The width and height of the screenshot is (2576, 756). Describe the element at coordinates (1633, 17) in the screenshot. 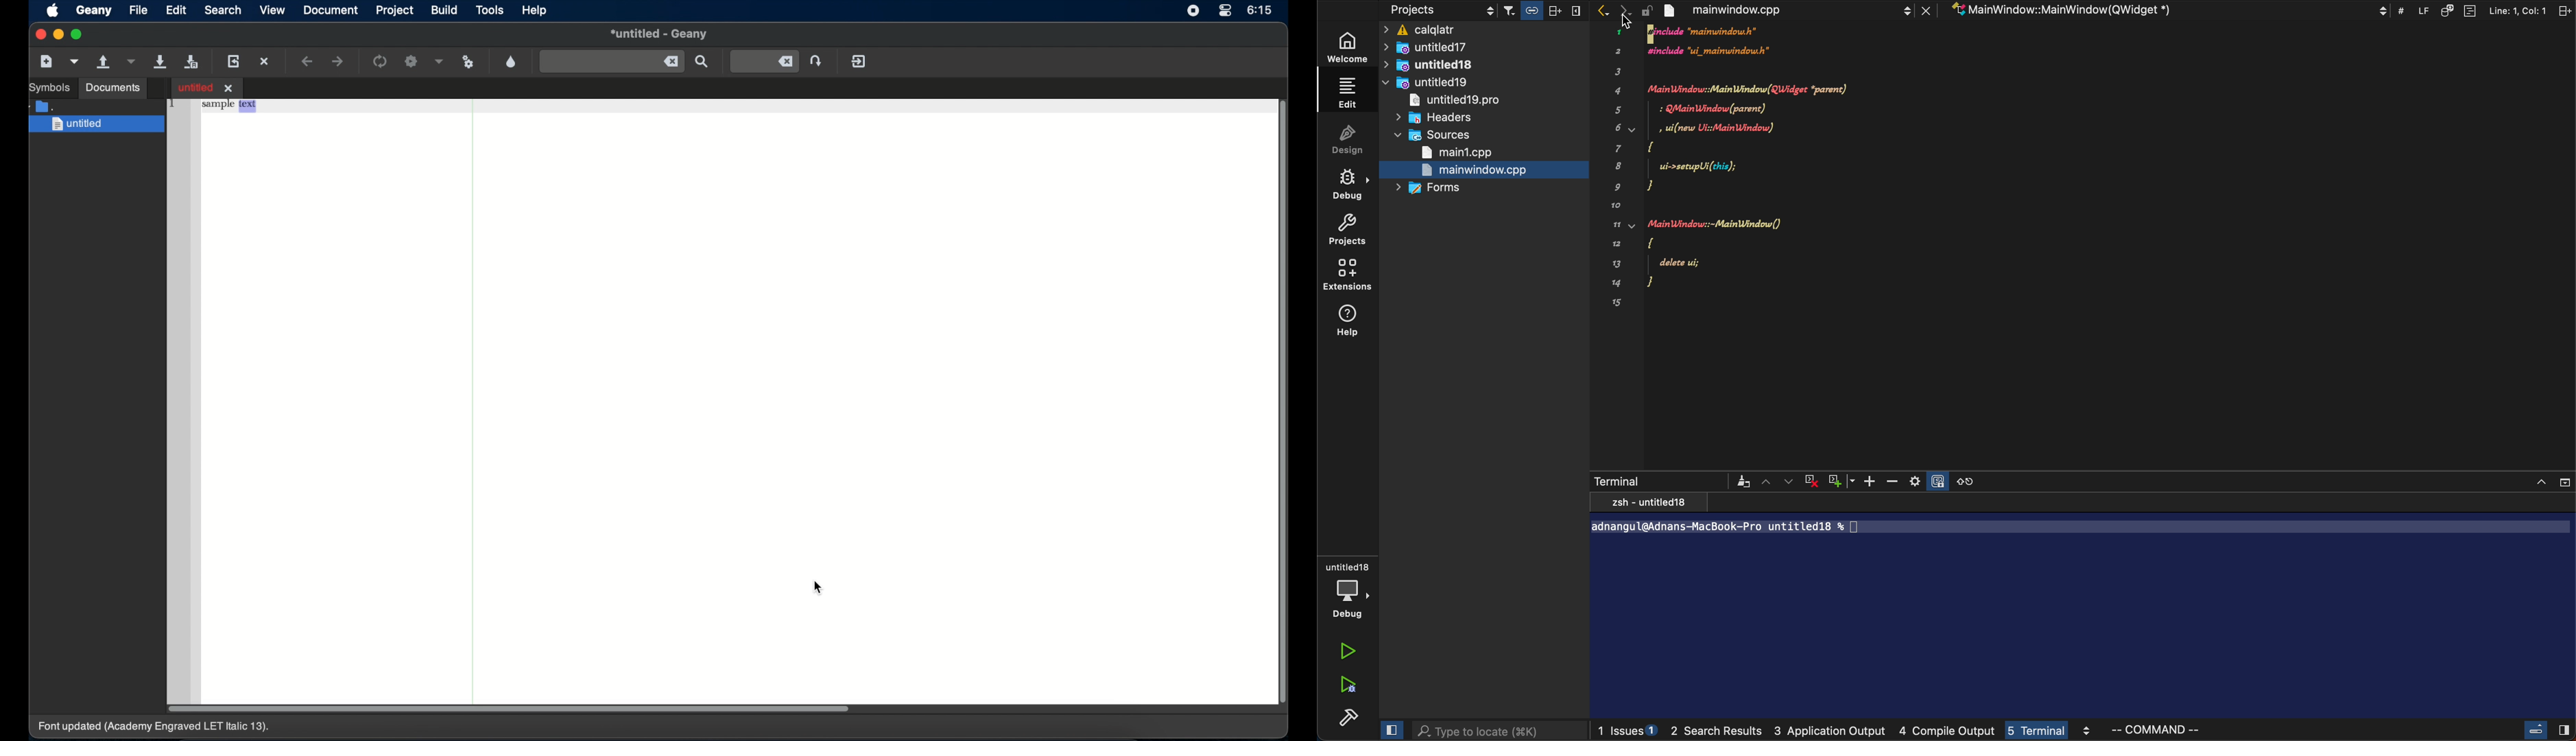

I see `curser` at that location.